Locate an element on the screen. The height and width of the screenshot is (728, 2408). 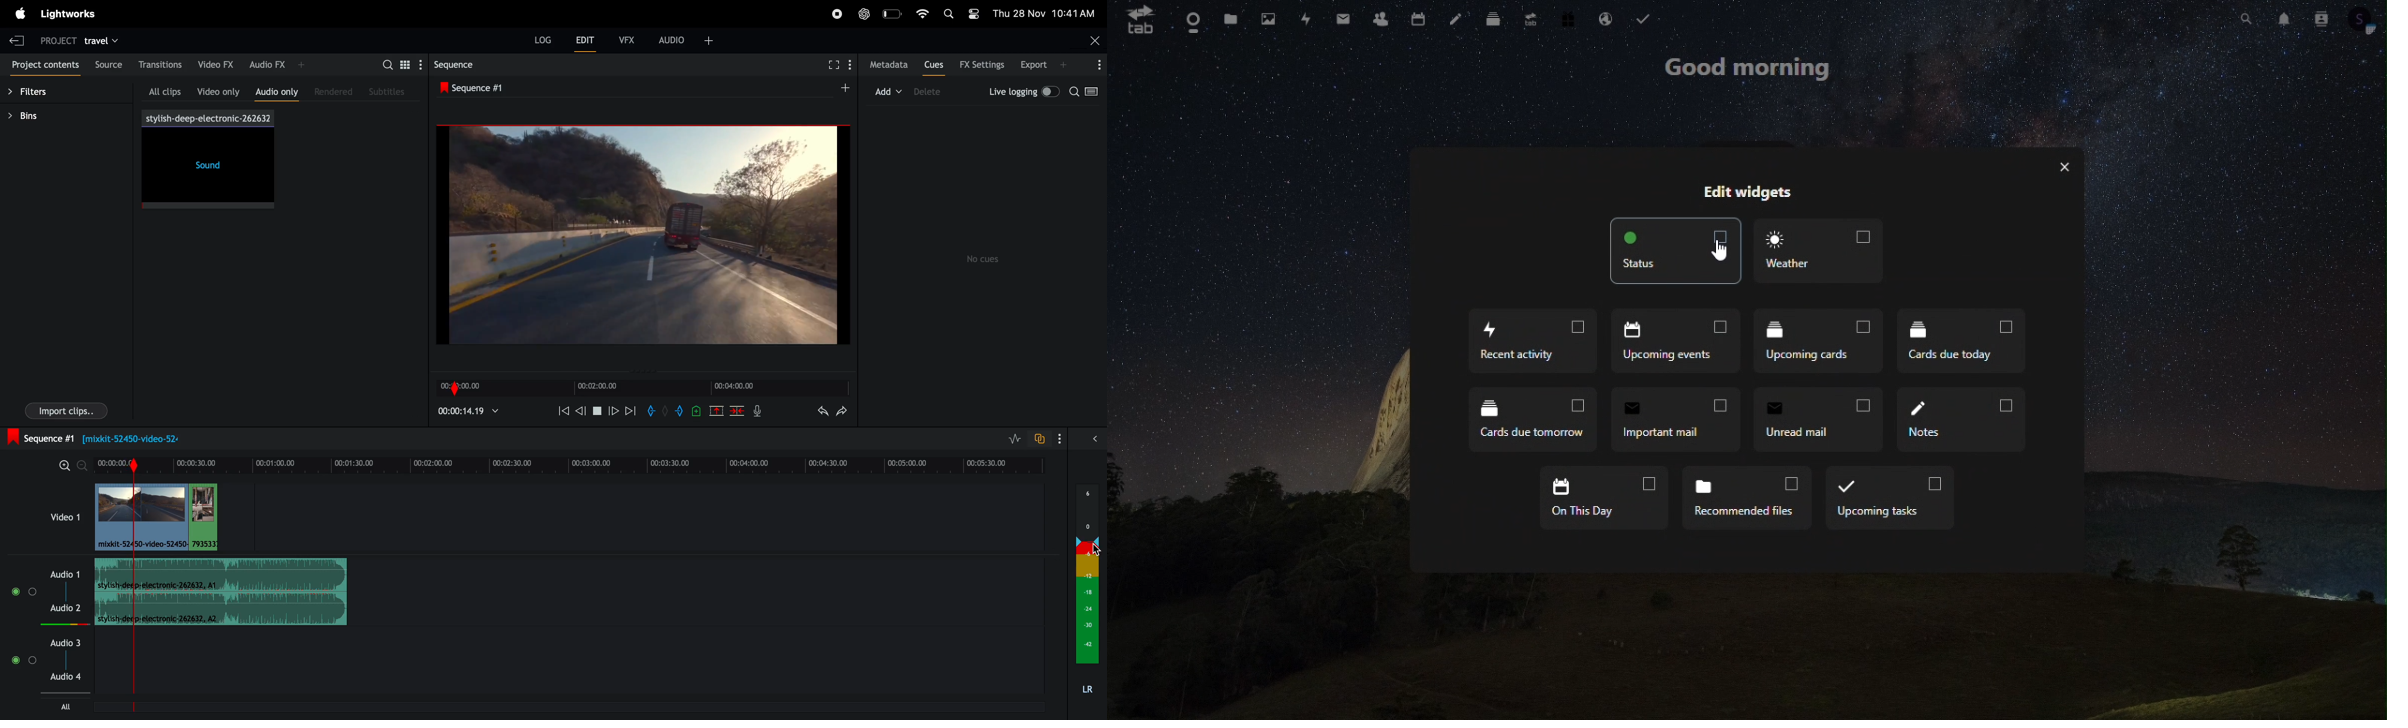
pause play is located at coordinates (597, 409).